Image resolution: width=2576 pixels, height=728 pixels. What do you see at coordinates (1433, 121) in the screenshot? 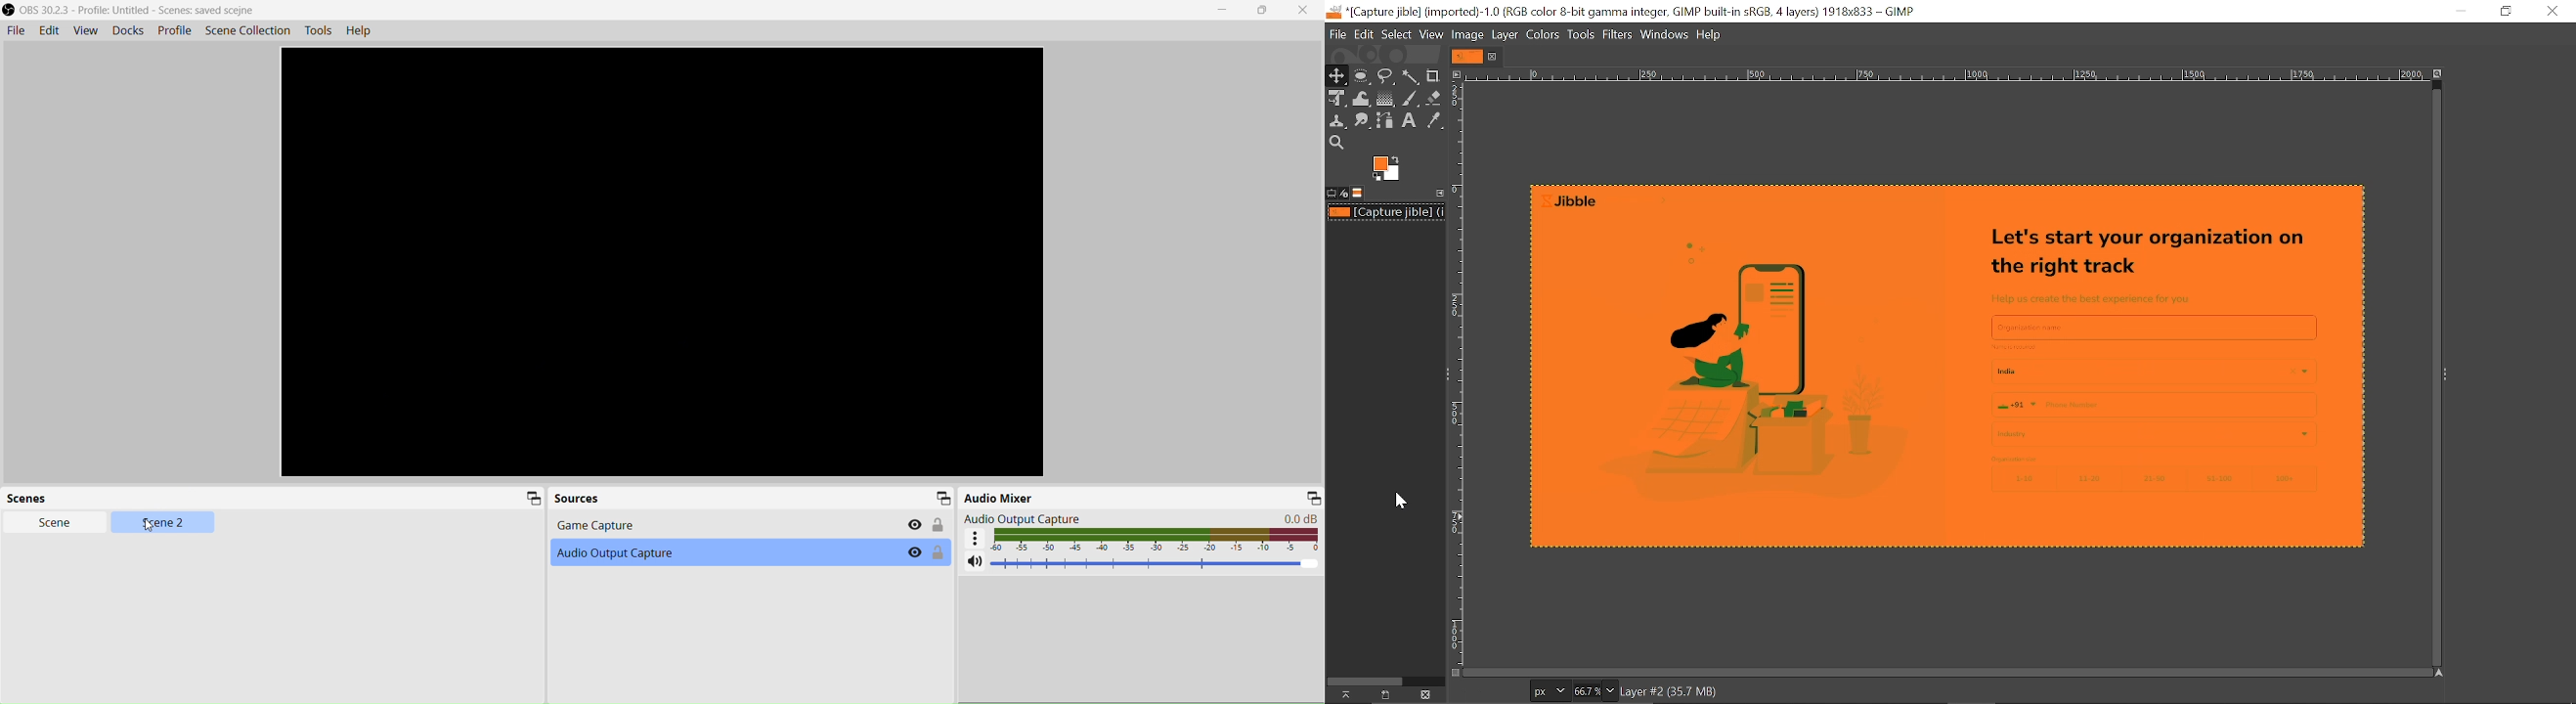
I see `Color picker tool` at bounding box center [1433, 121].